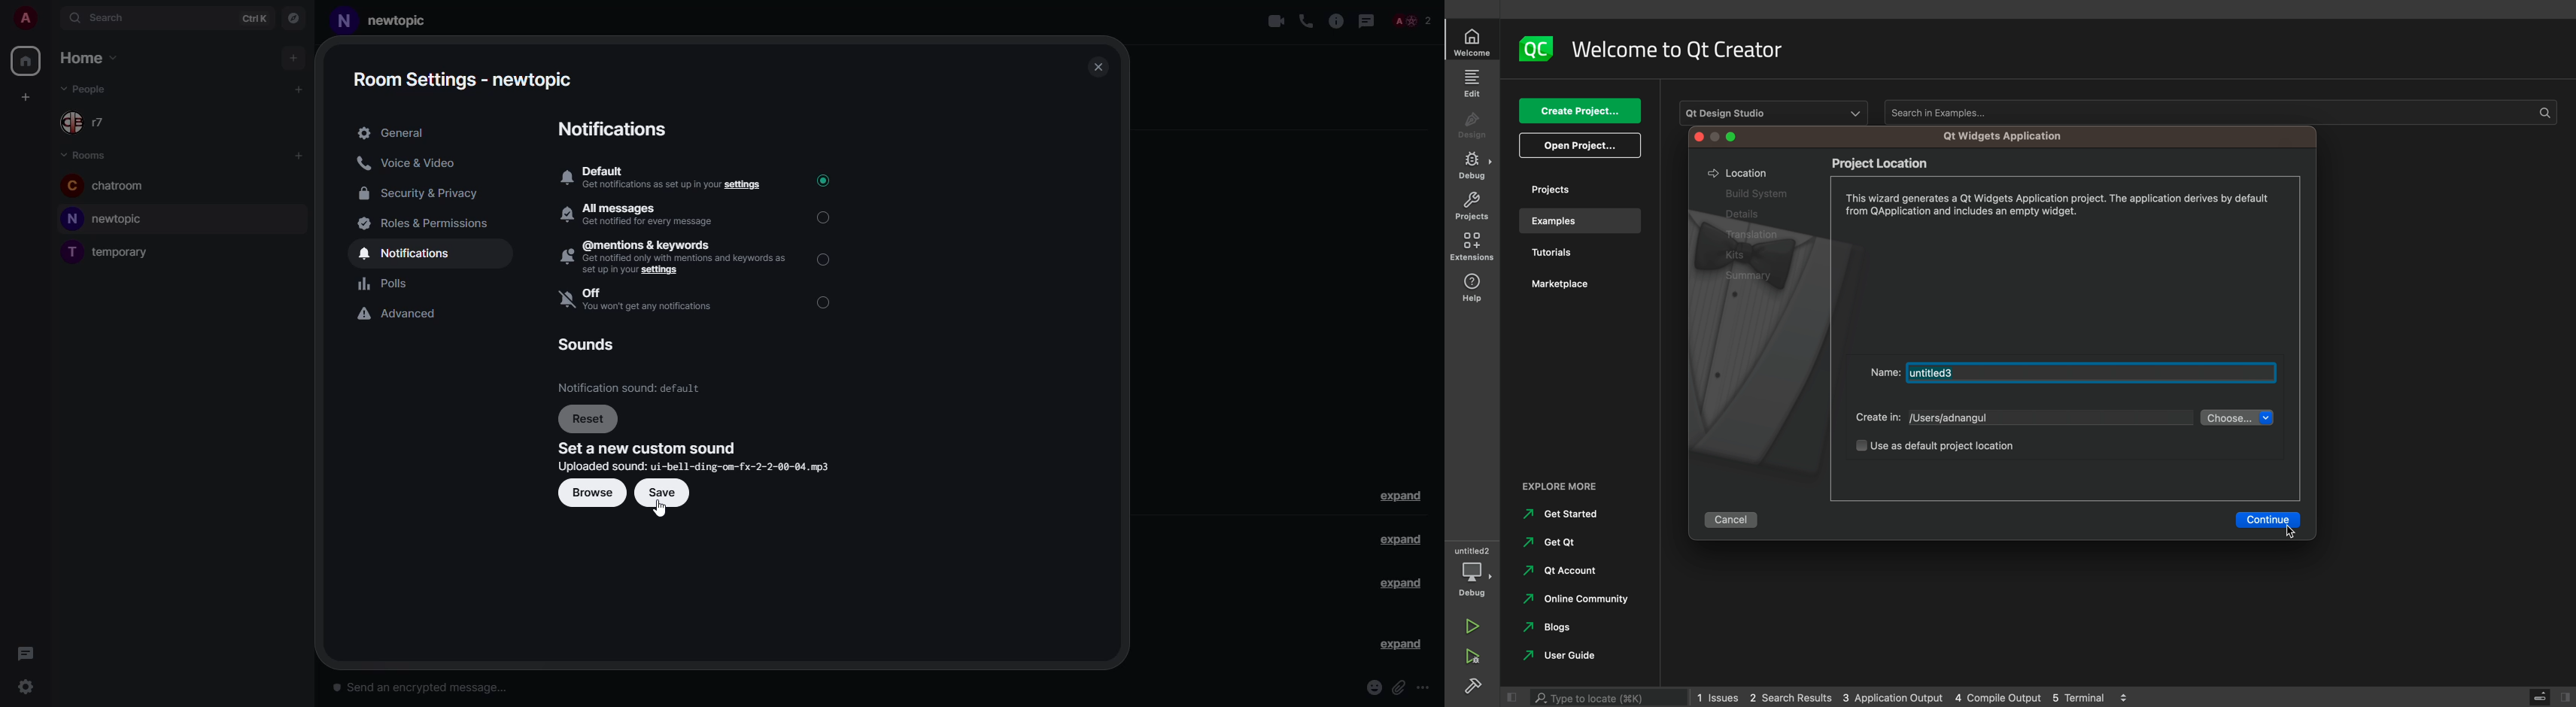 The width and height of the screenshot is (2576, 728). I want to click on select, so click(825, 302).